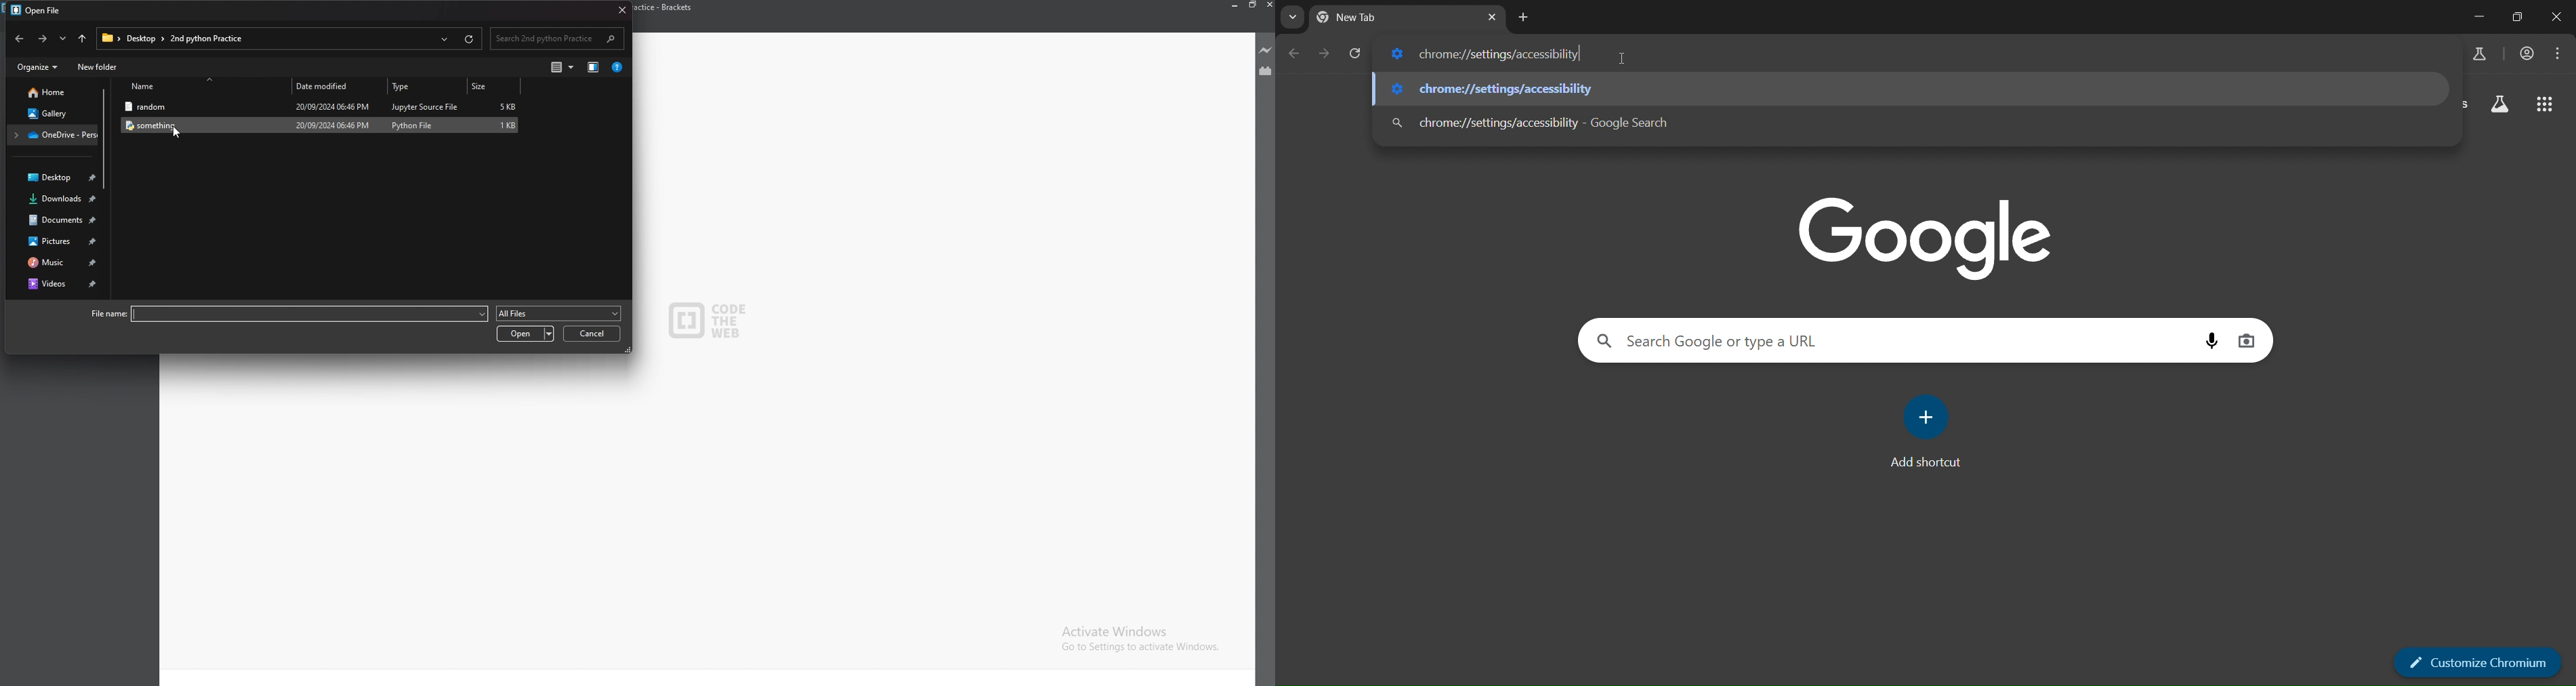  What do you see at coordinates (82, 39) in the screenshot?
I see `upto desktop` at bounding box center [82, 39].